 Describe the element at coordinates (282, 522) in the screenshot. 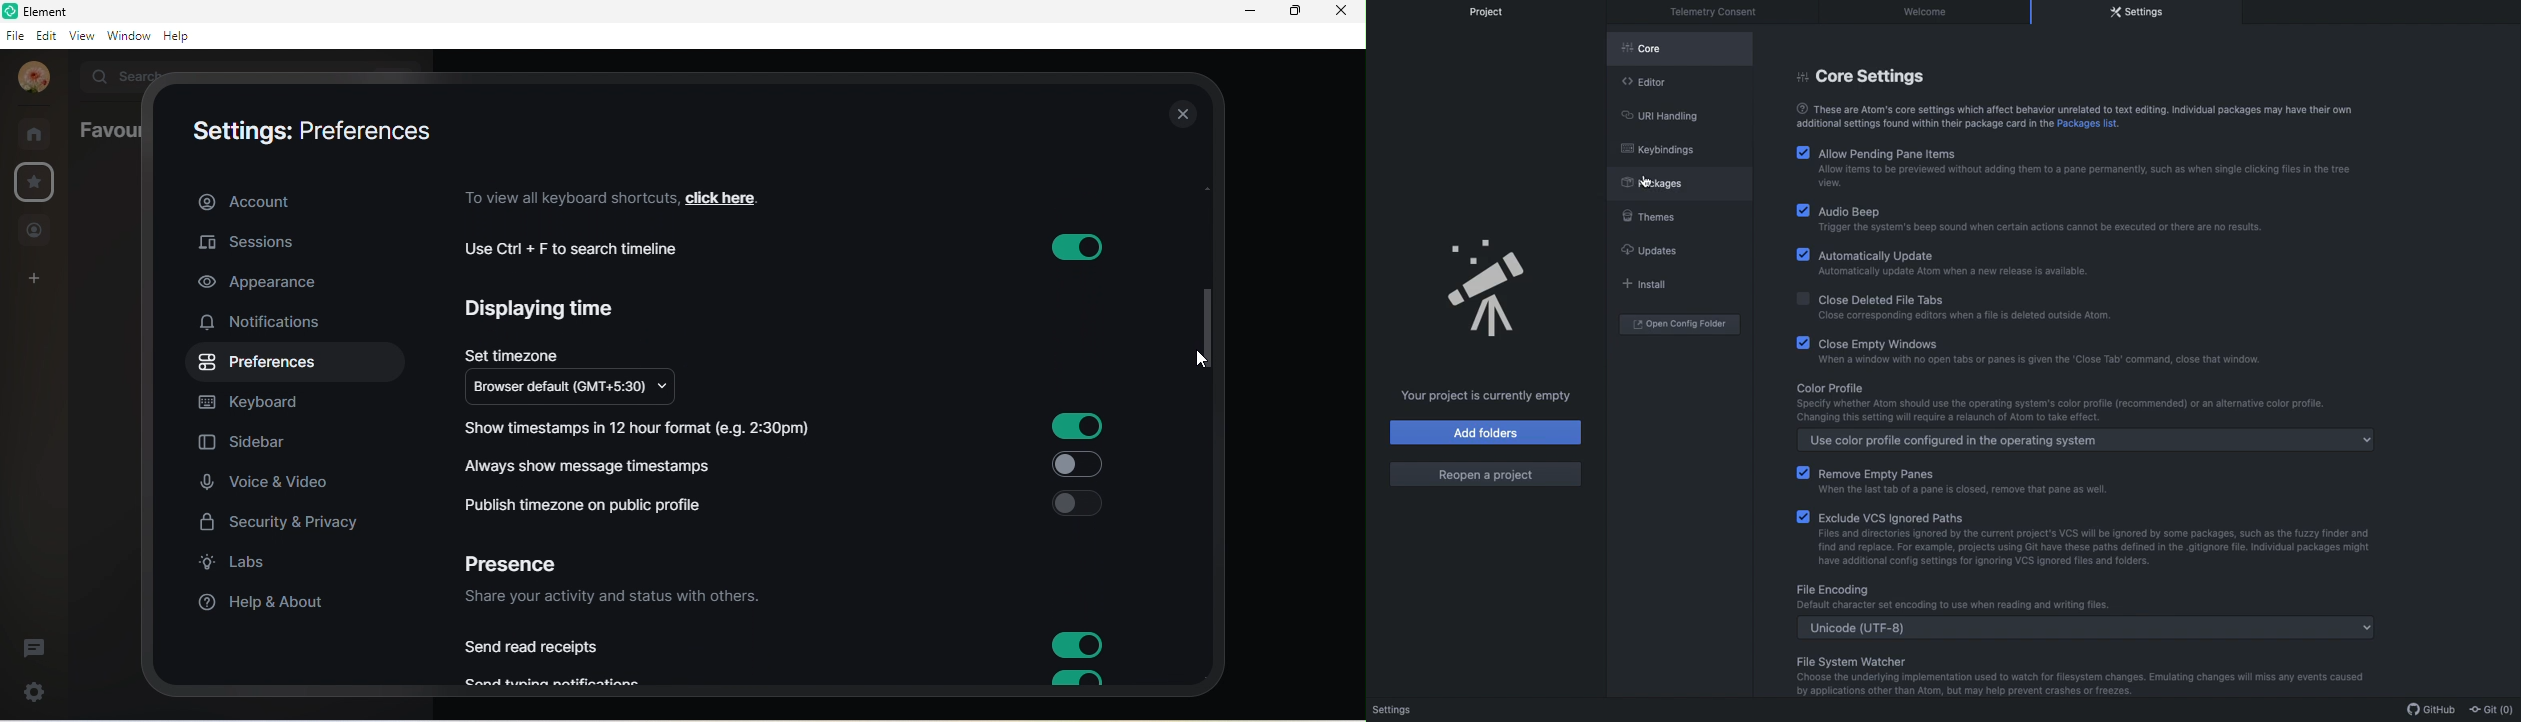

I see `security and privacy` at that location.